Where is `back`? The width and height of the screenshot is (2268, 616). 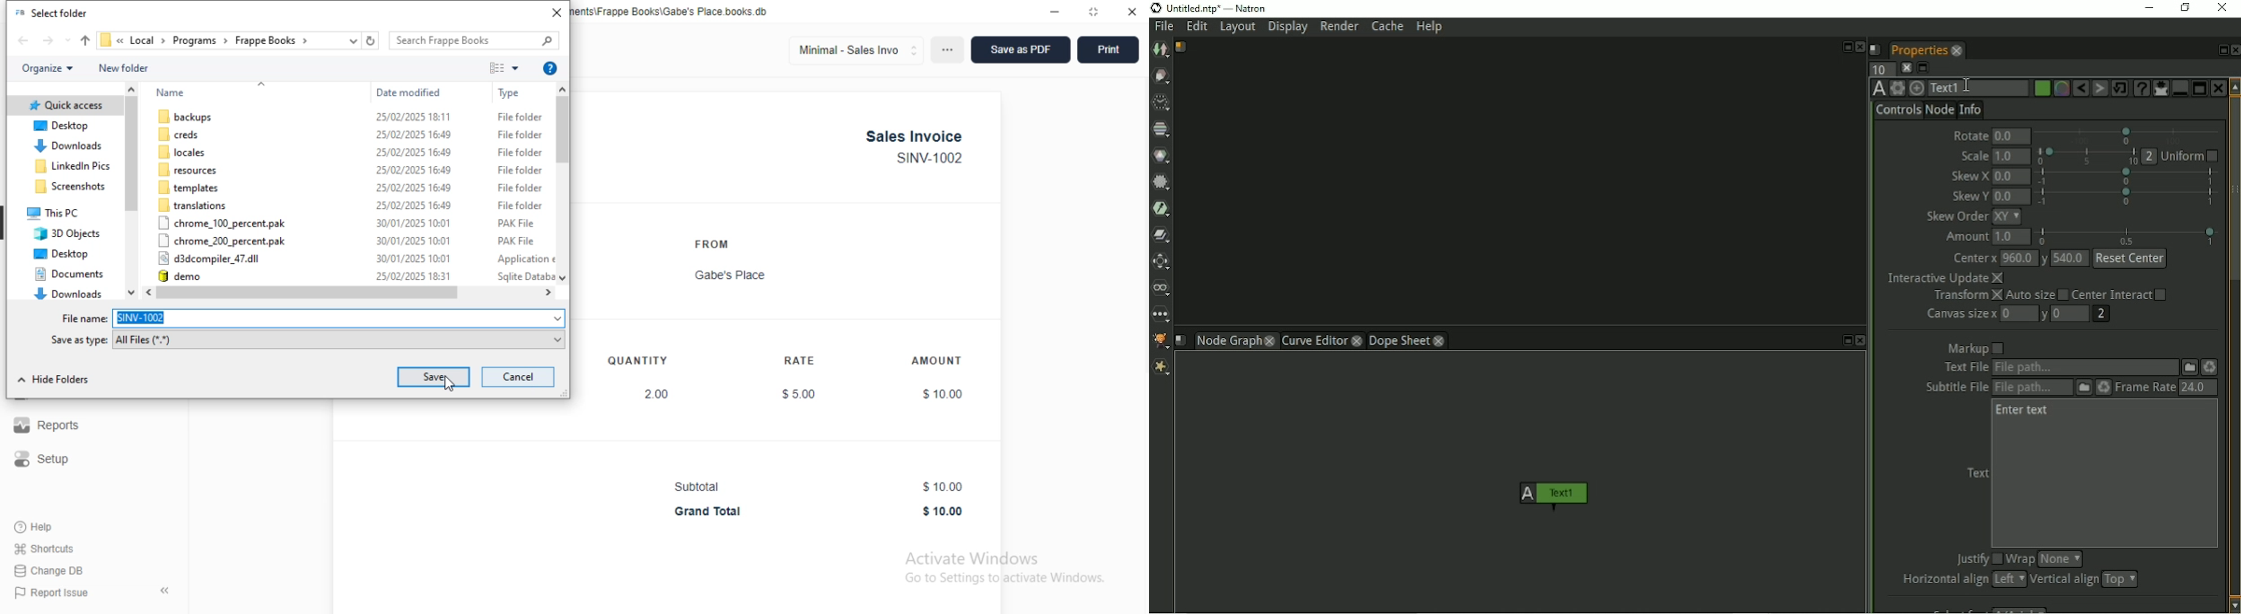
back is located at coordinates (23, 40).